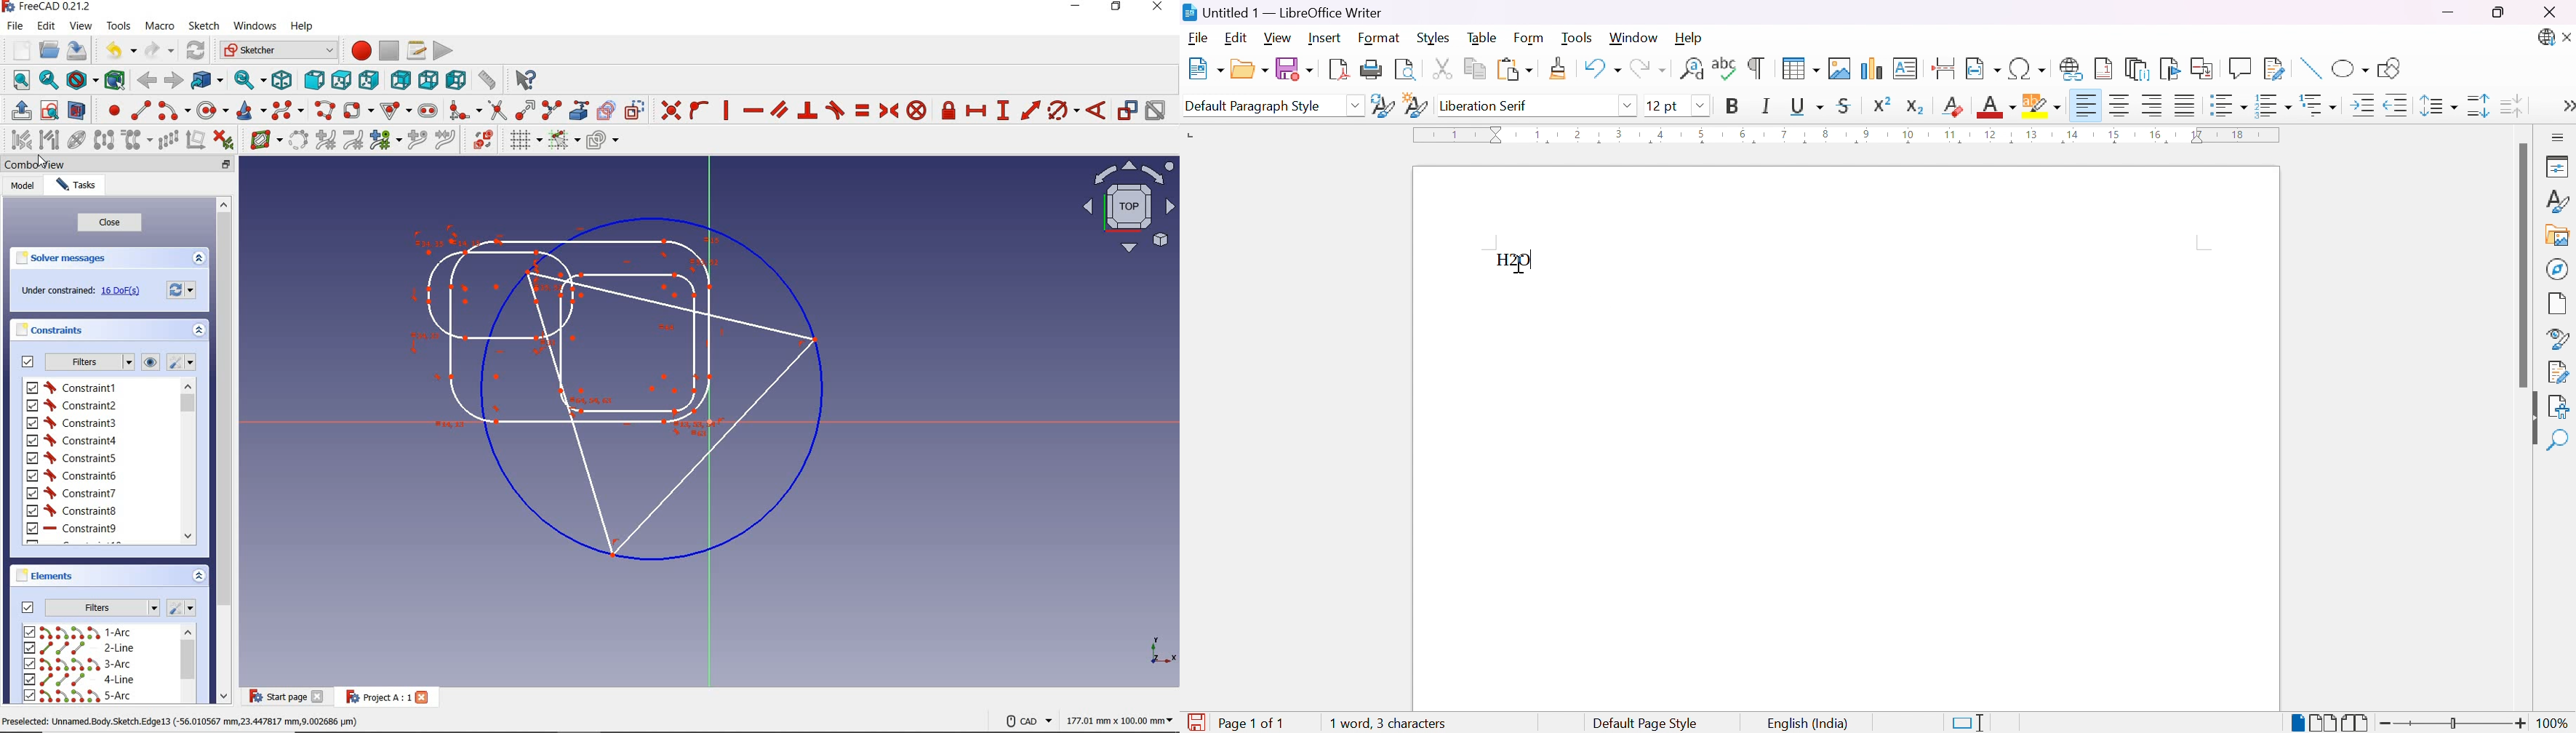  What do you see at coordinates (1732, 105) in the screenshot?
I see `Bold` at bounding box center [1732, 105].